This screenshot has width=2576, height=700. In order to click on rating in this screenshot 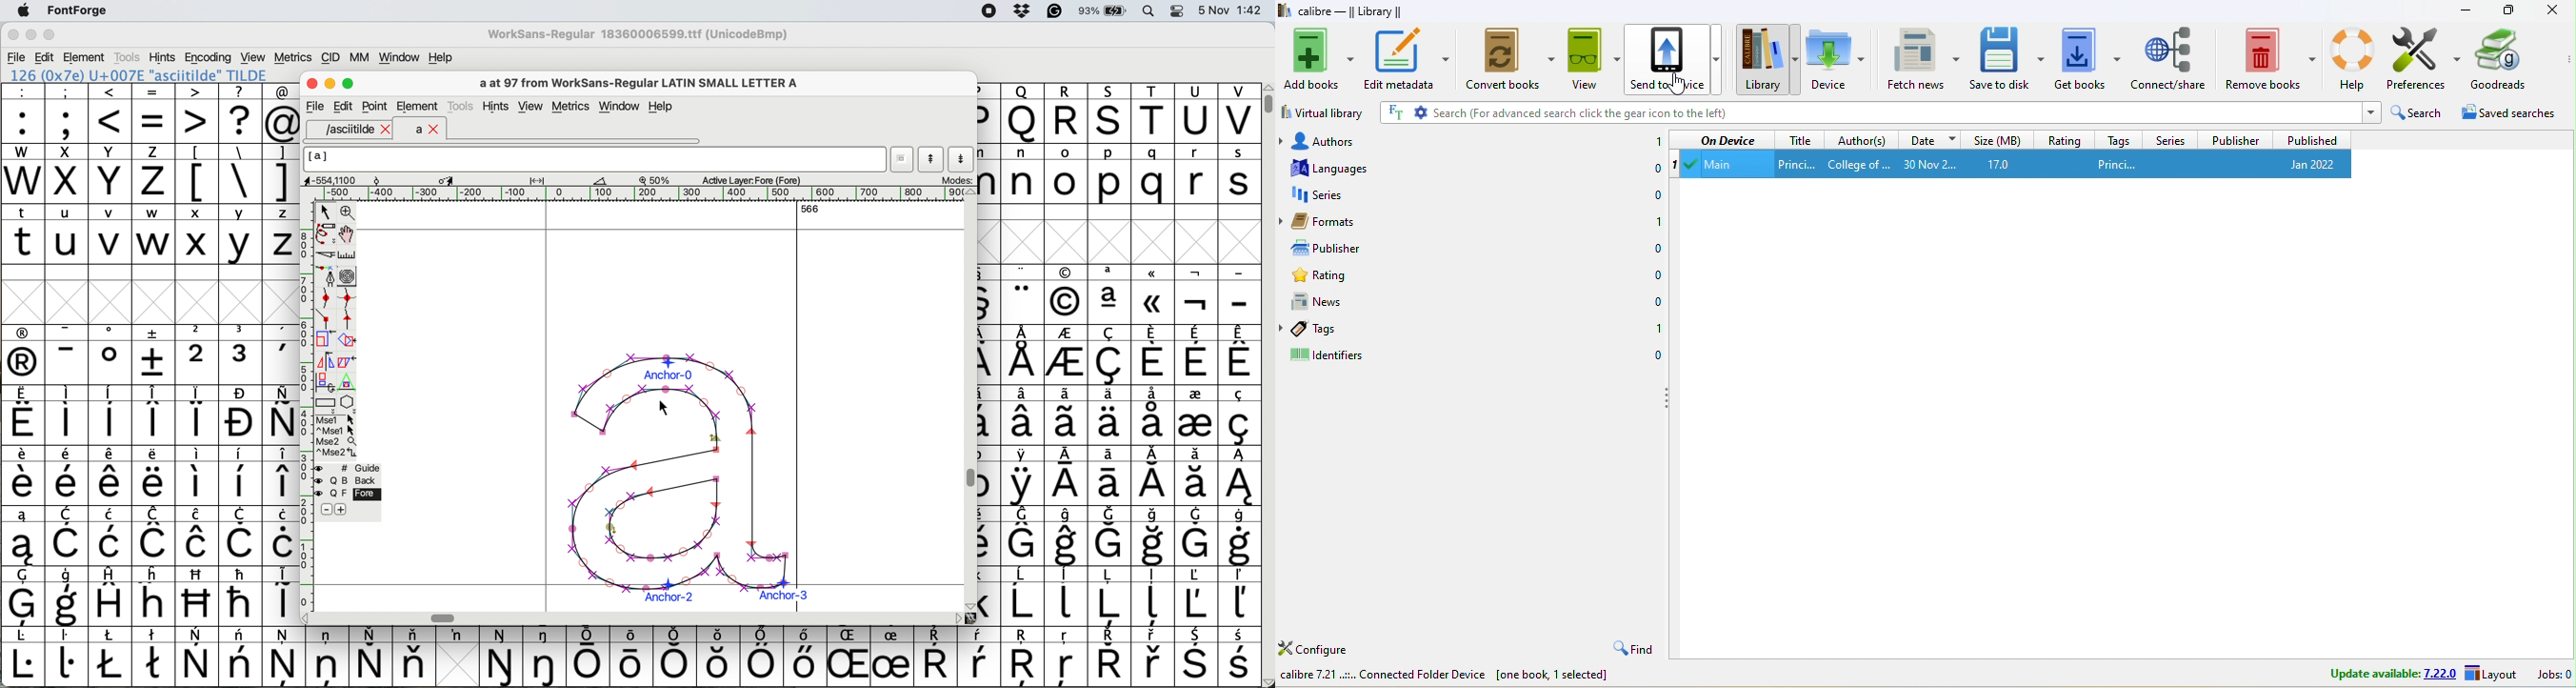, I will do `click(2067, 139)`.